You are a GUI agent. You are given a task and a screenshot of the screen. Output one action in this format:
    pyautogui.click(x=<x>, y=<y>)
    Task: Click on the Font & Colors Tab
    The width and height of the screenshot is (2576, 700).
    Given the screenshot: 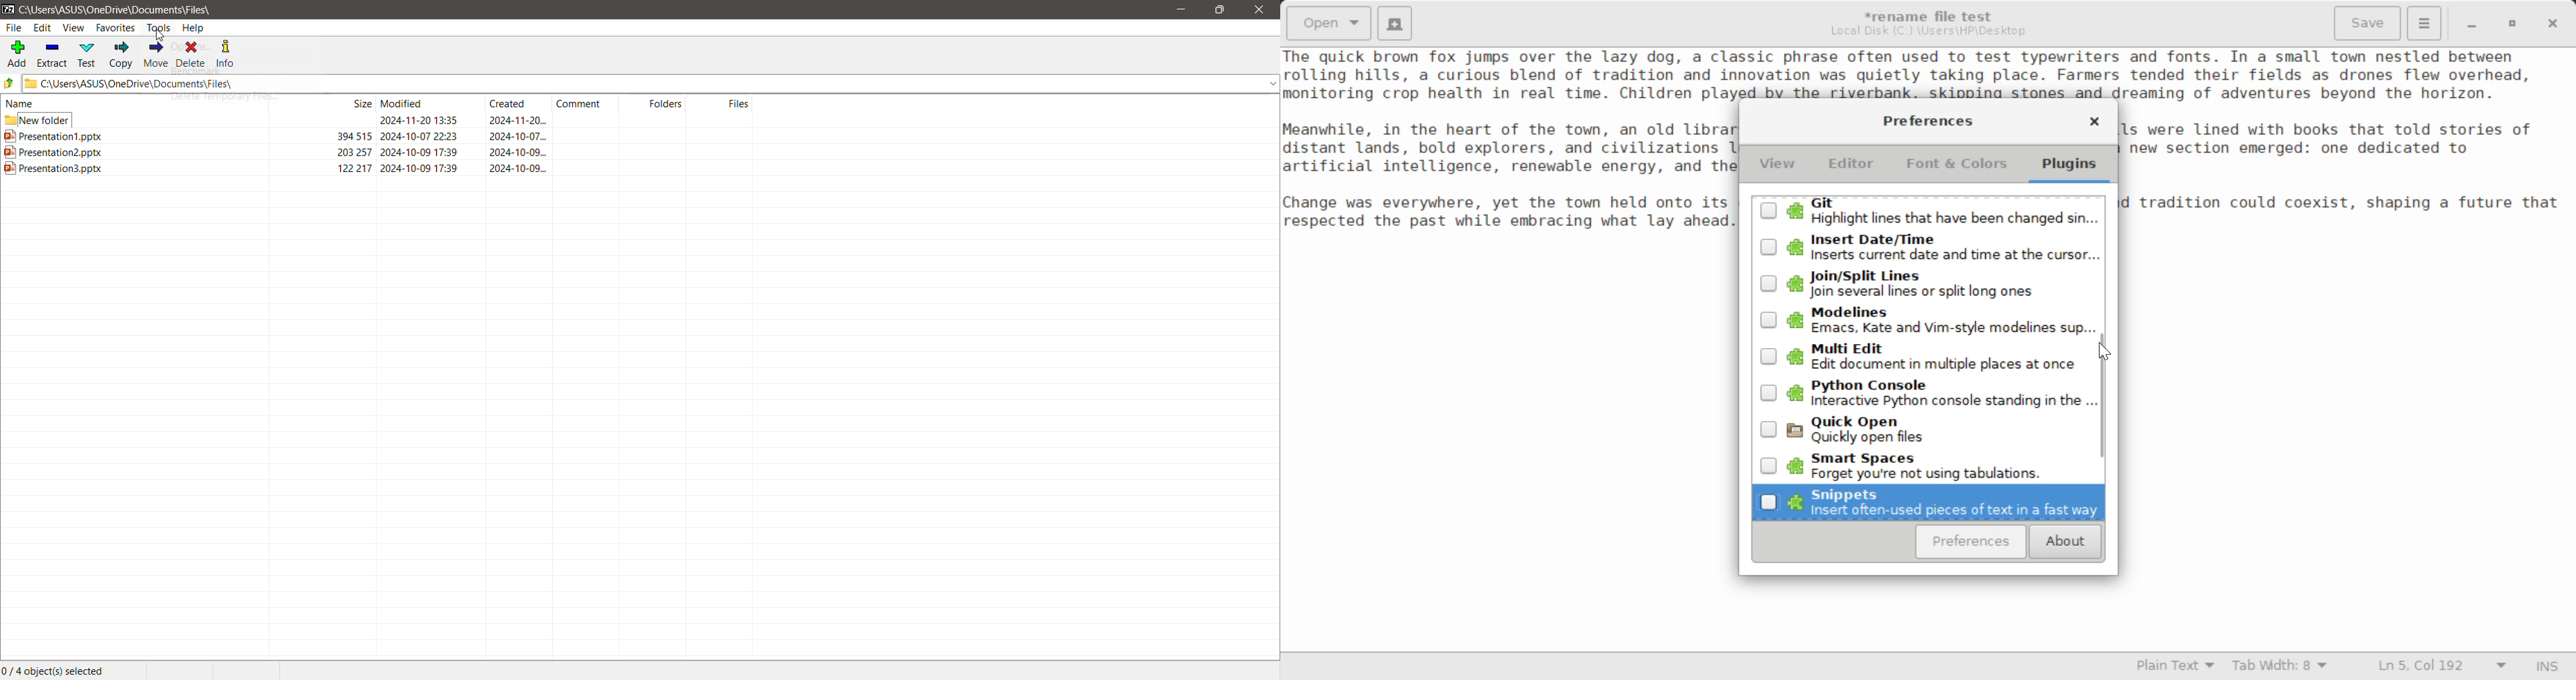 What is the action you would take?
    pyautogui.click(x=1956, y=169)
    